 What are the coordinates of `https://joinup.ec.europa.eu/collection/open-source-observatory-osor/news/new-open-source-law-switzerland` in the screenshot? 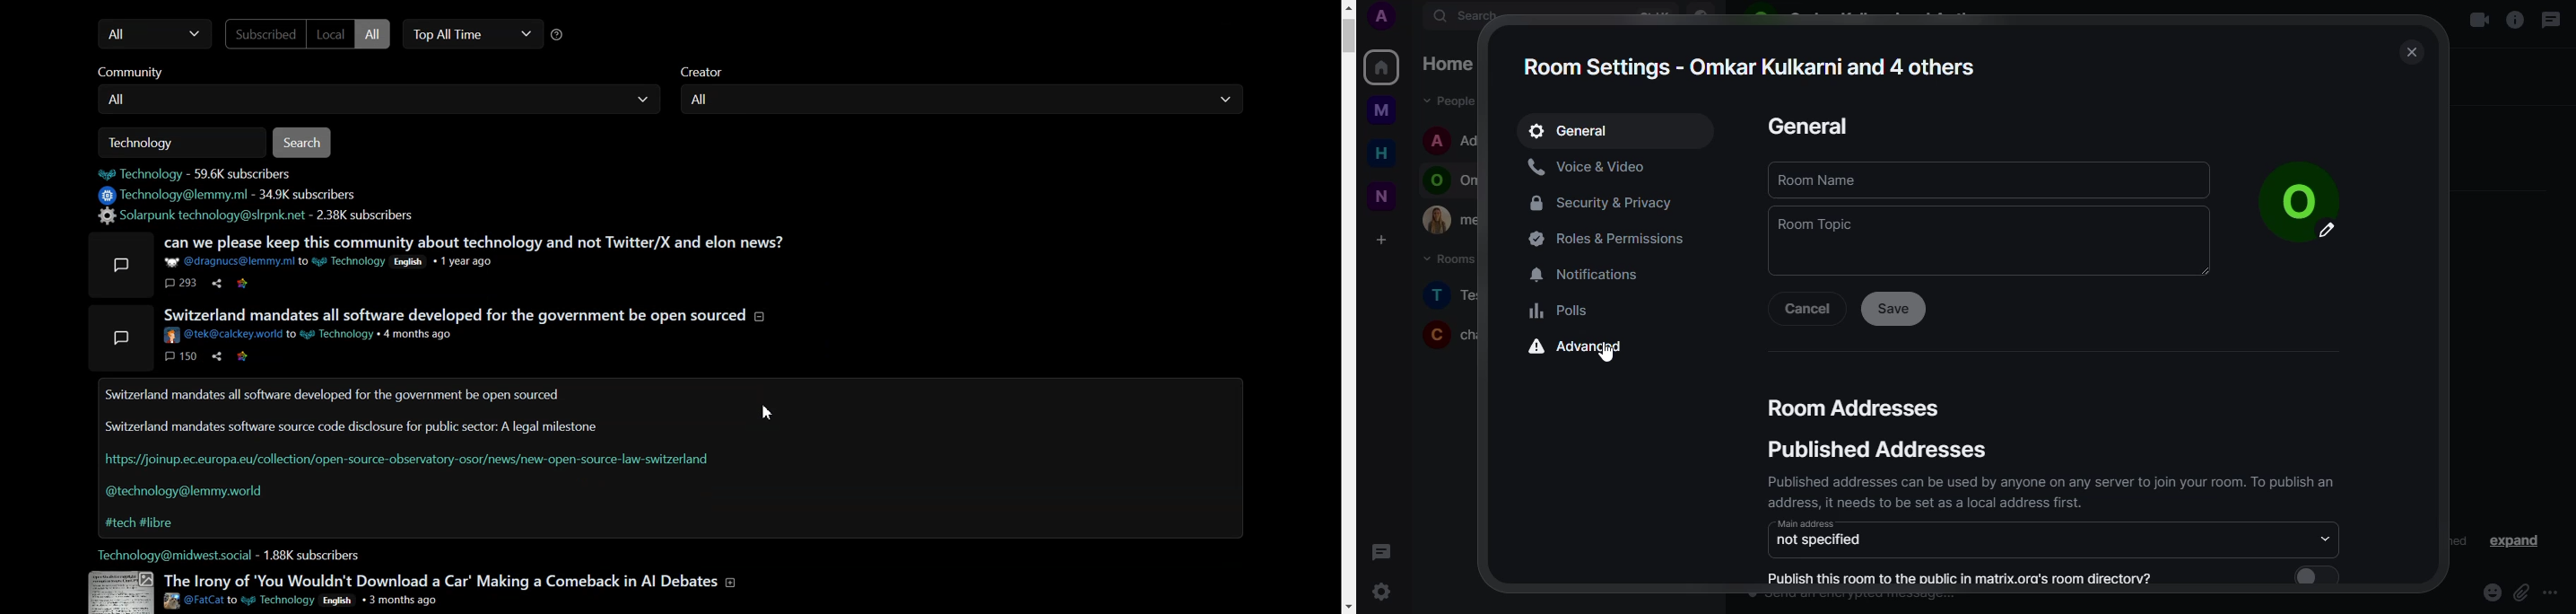 It's located at (409, 459).